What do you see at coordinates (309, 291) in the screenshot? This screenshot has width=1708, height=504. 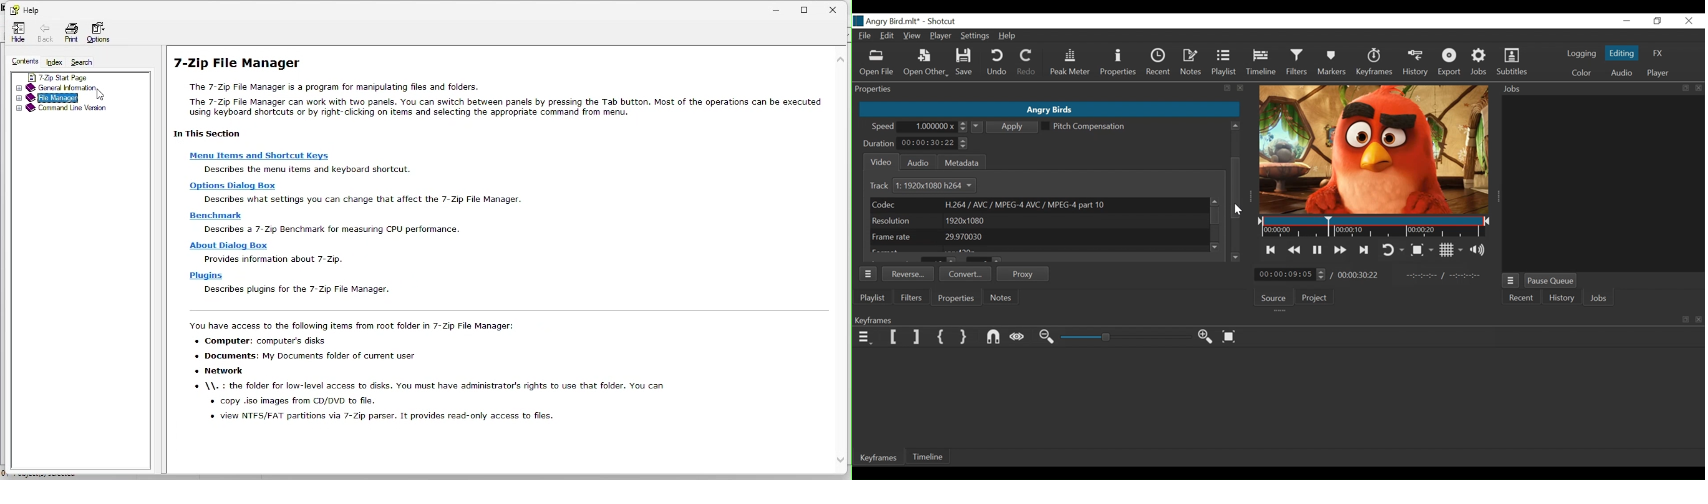 I see `describes plugins for the 7-Zip File Manager` at bounding box center [309, 291].